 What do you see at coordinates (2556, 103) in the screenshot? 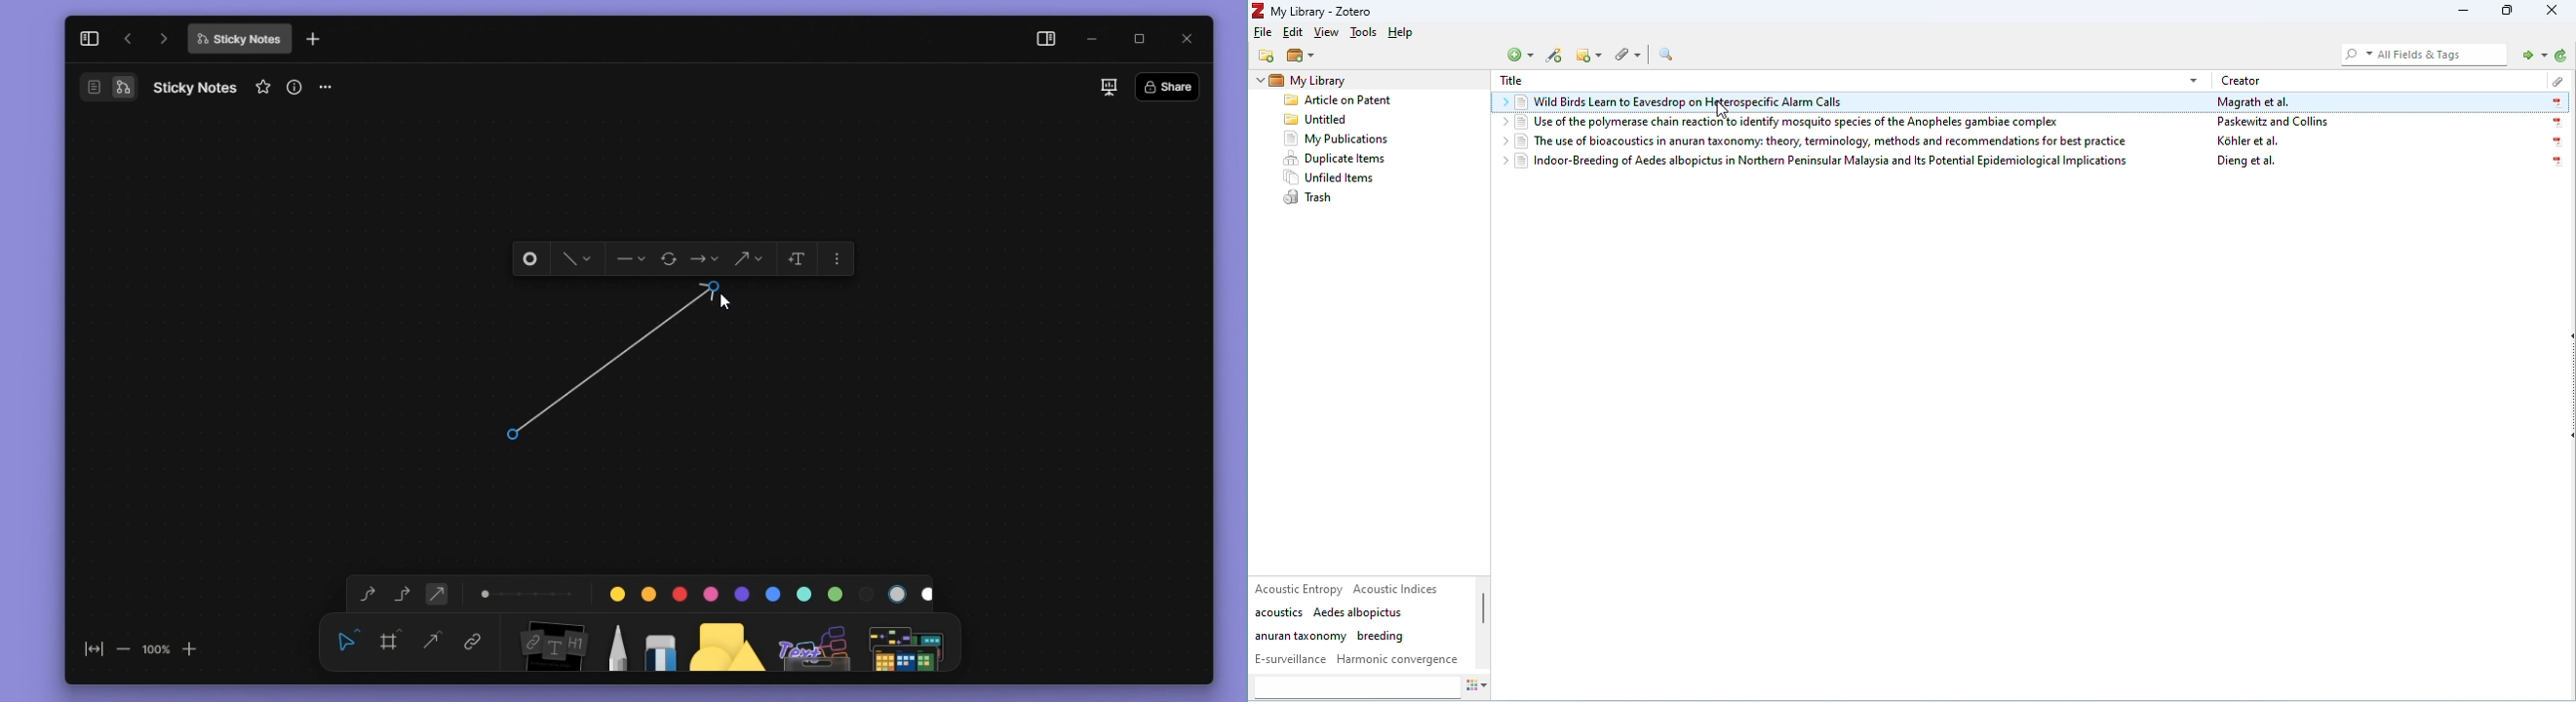
I see `pdf` at bounding box center [2556, 103].